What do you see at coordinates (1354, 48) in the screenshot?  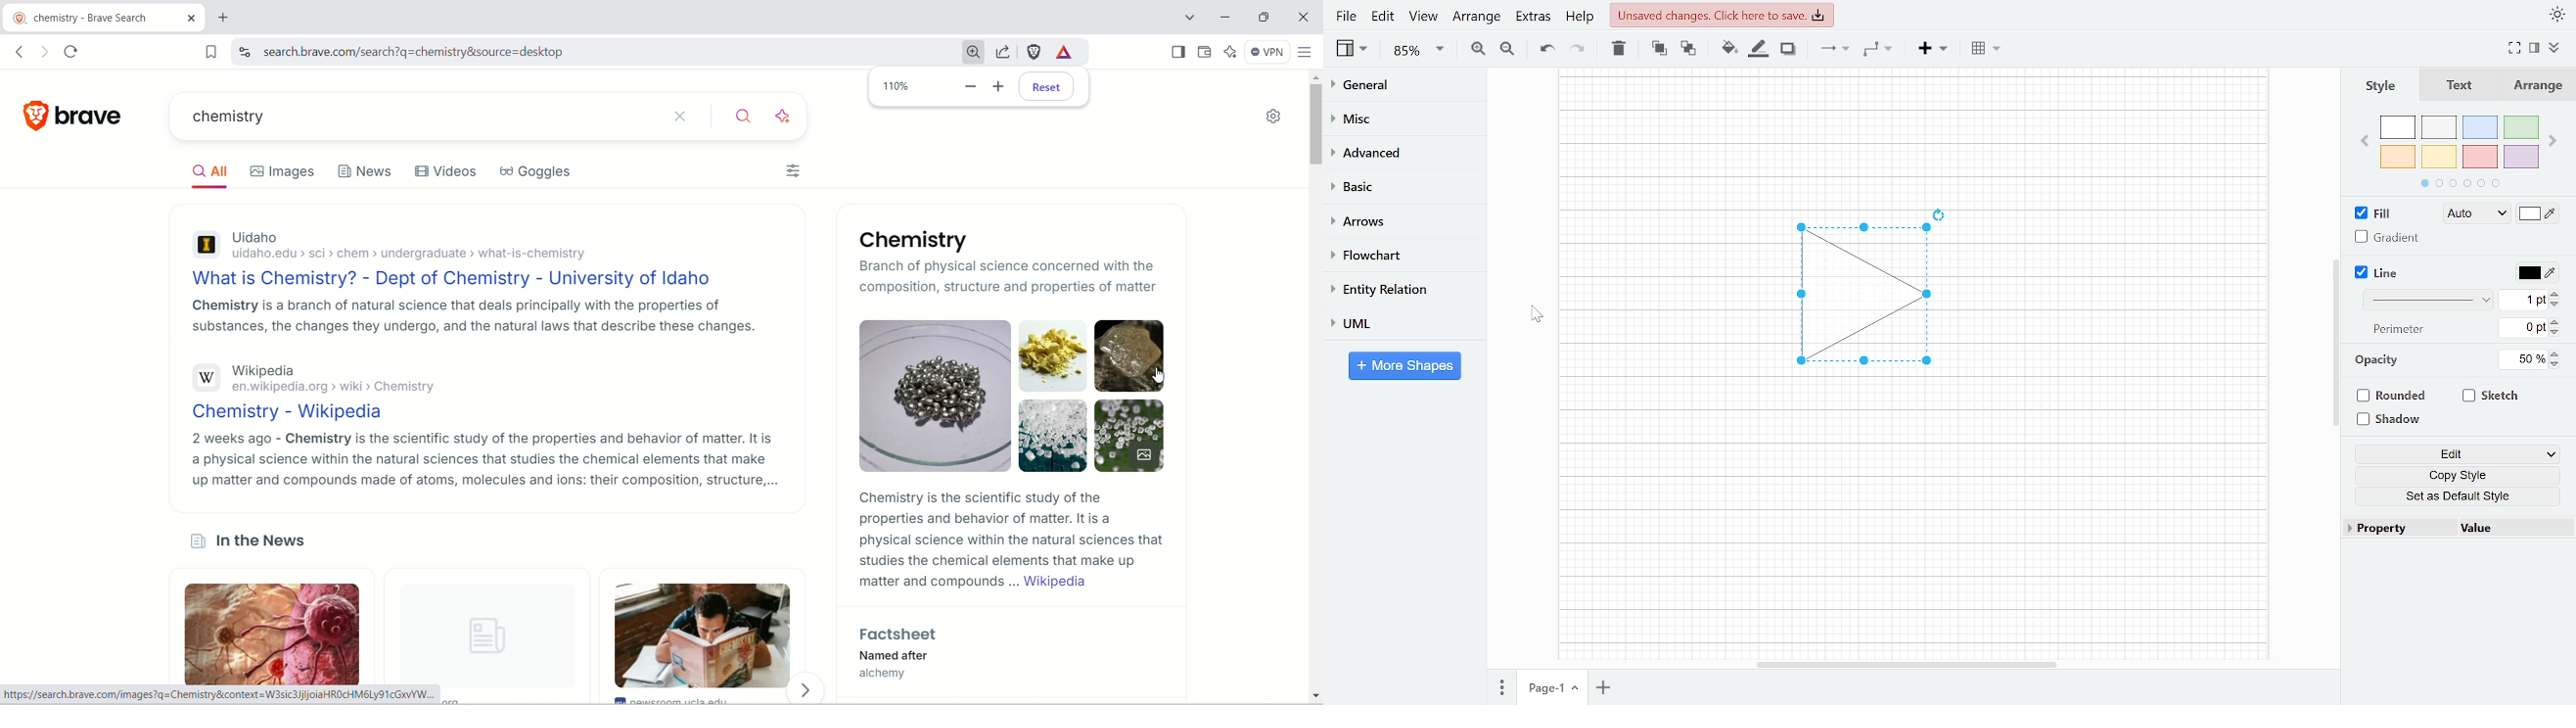 I see `View` at bounding box center [1354, 48].